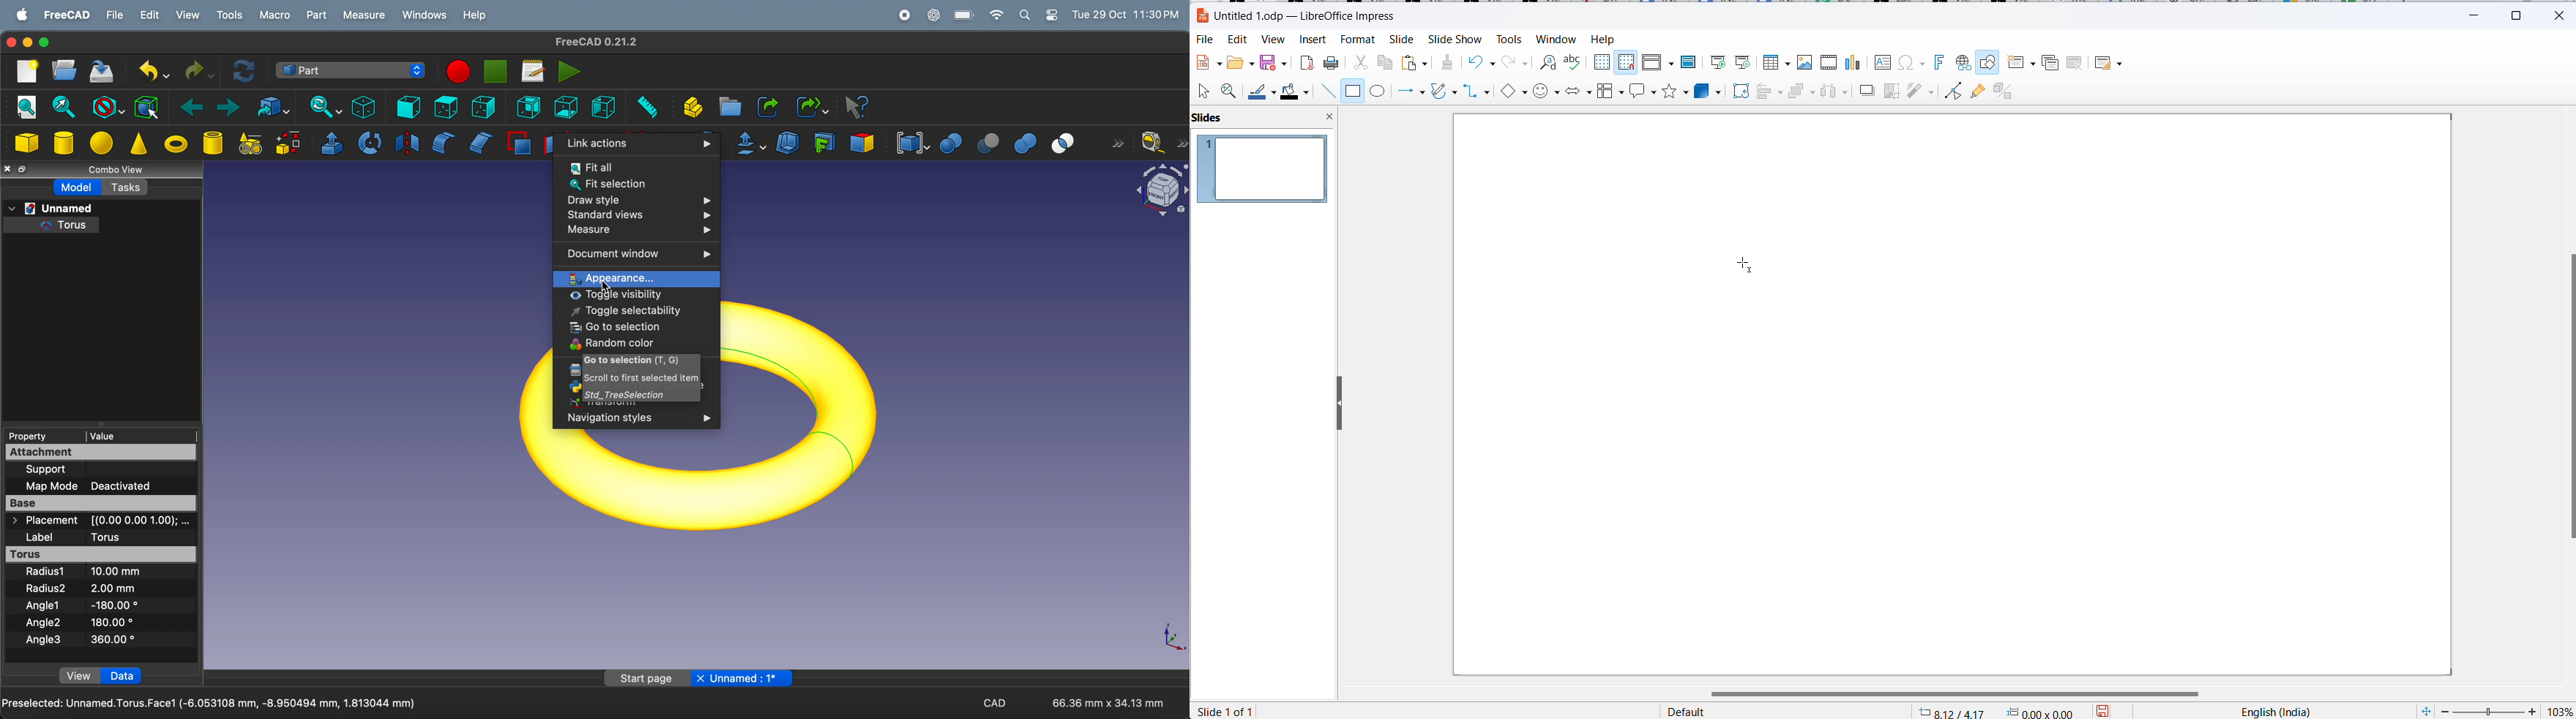  What do you see at coordinates (483, 107) in the screenshot?
I see `right view` at bounding box center [483, 107].